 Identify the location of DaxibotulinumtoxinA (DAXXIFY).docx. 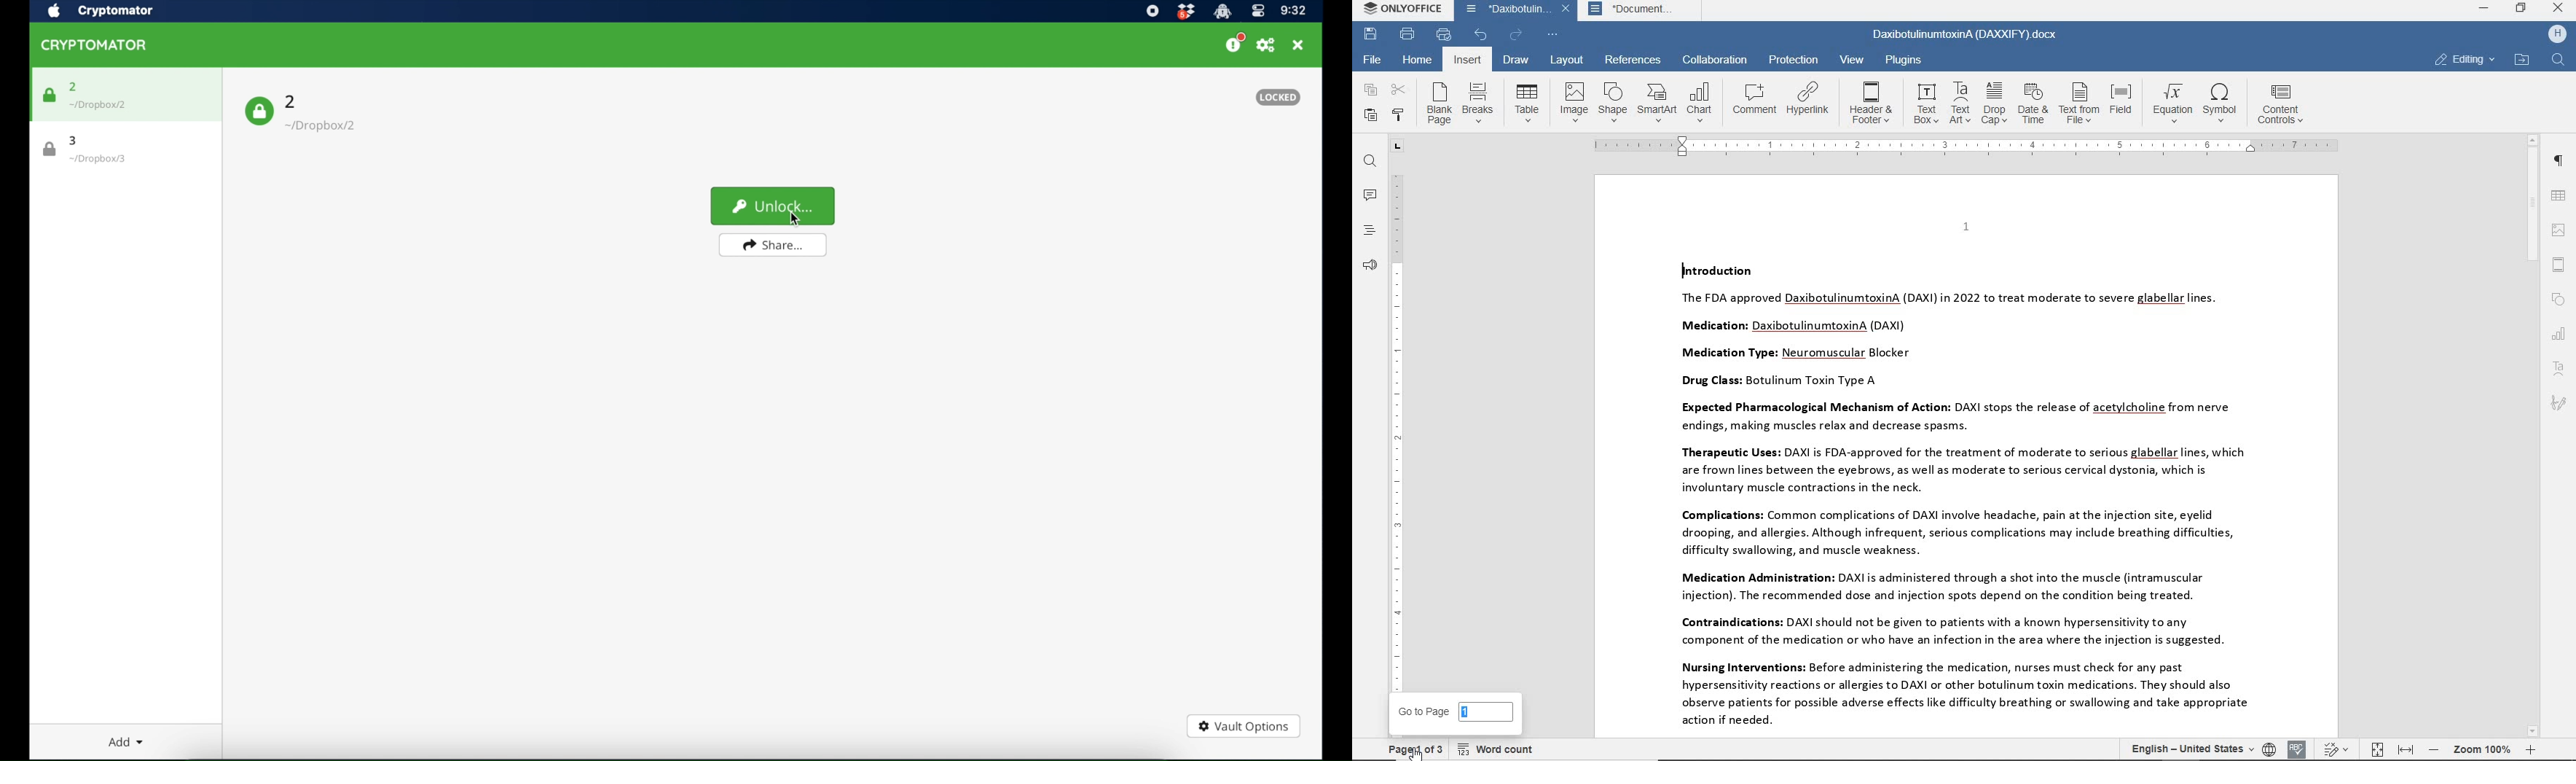
(1966, 36).